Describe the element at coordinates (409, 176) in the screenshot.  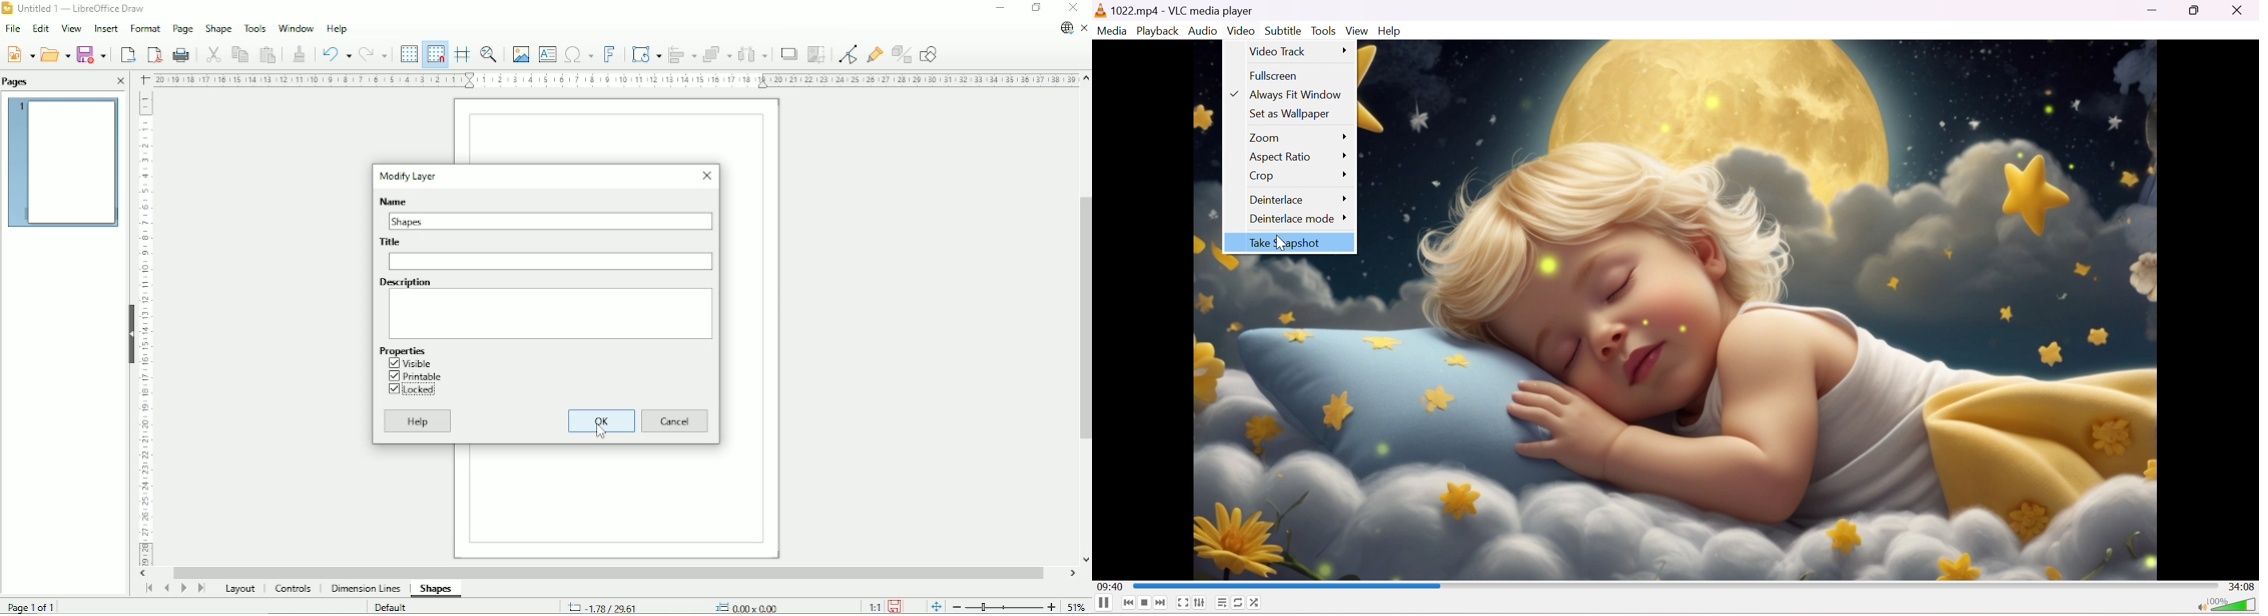
I see `Modify layer` at that location.